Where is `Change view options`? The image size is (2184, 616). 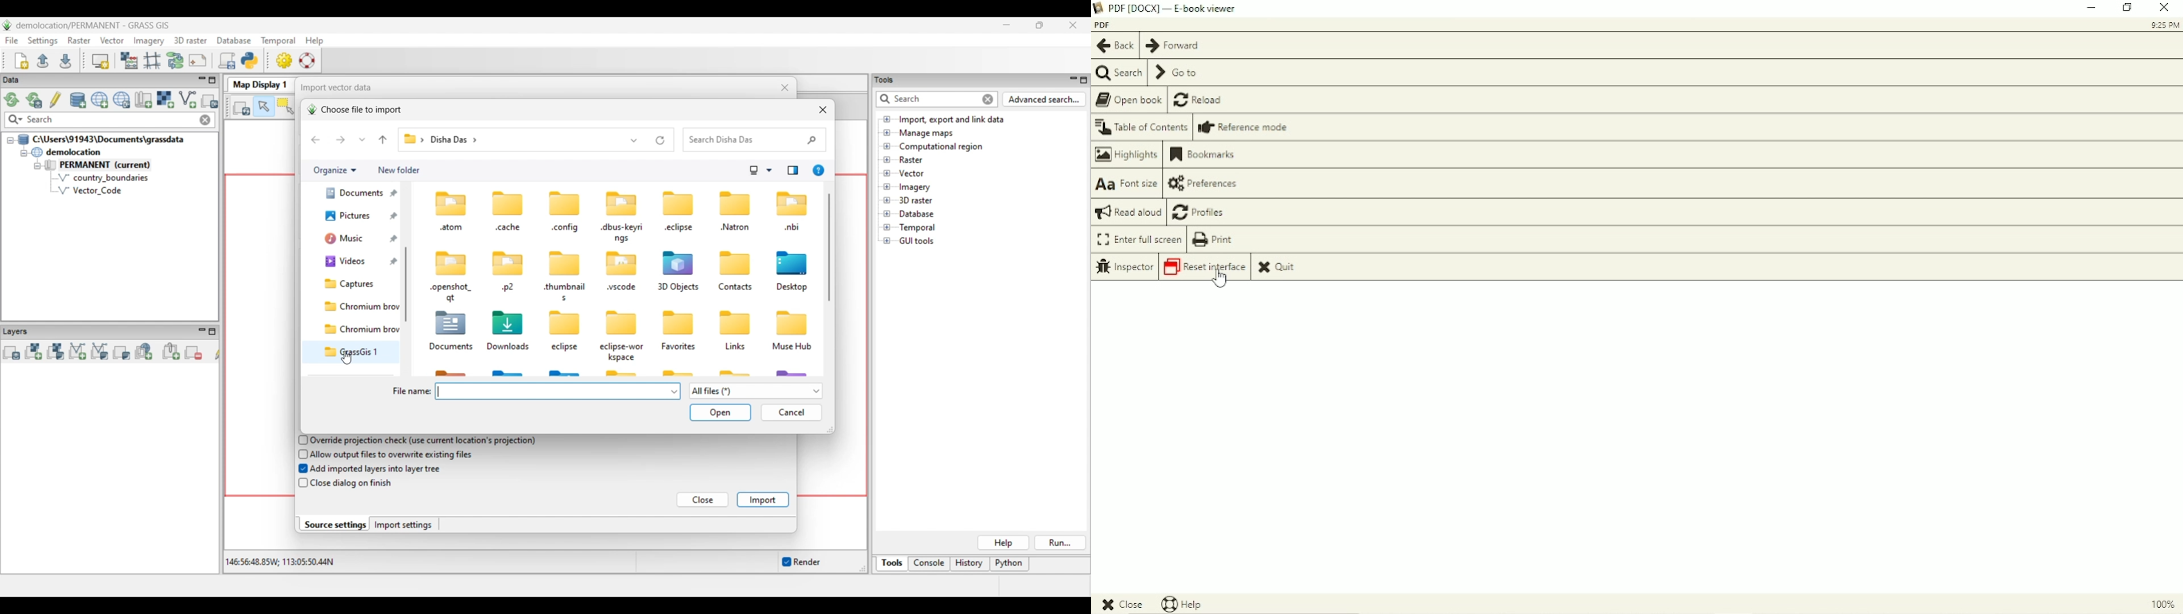
Change view options is located at coordinates (769, 171).